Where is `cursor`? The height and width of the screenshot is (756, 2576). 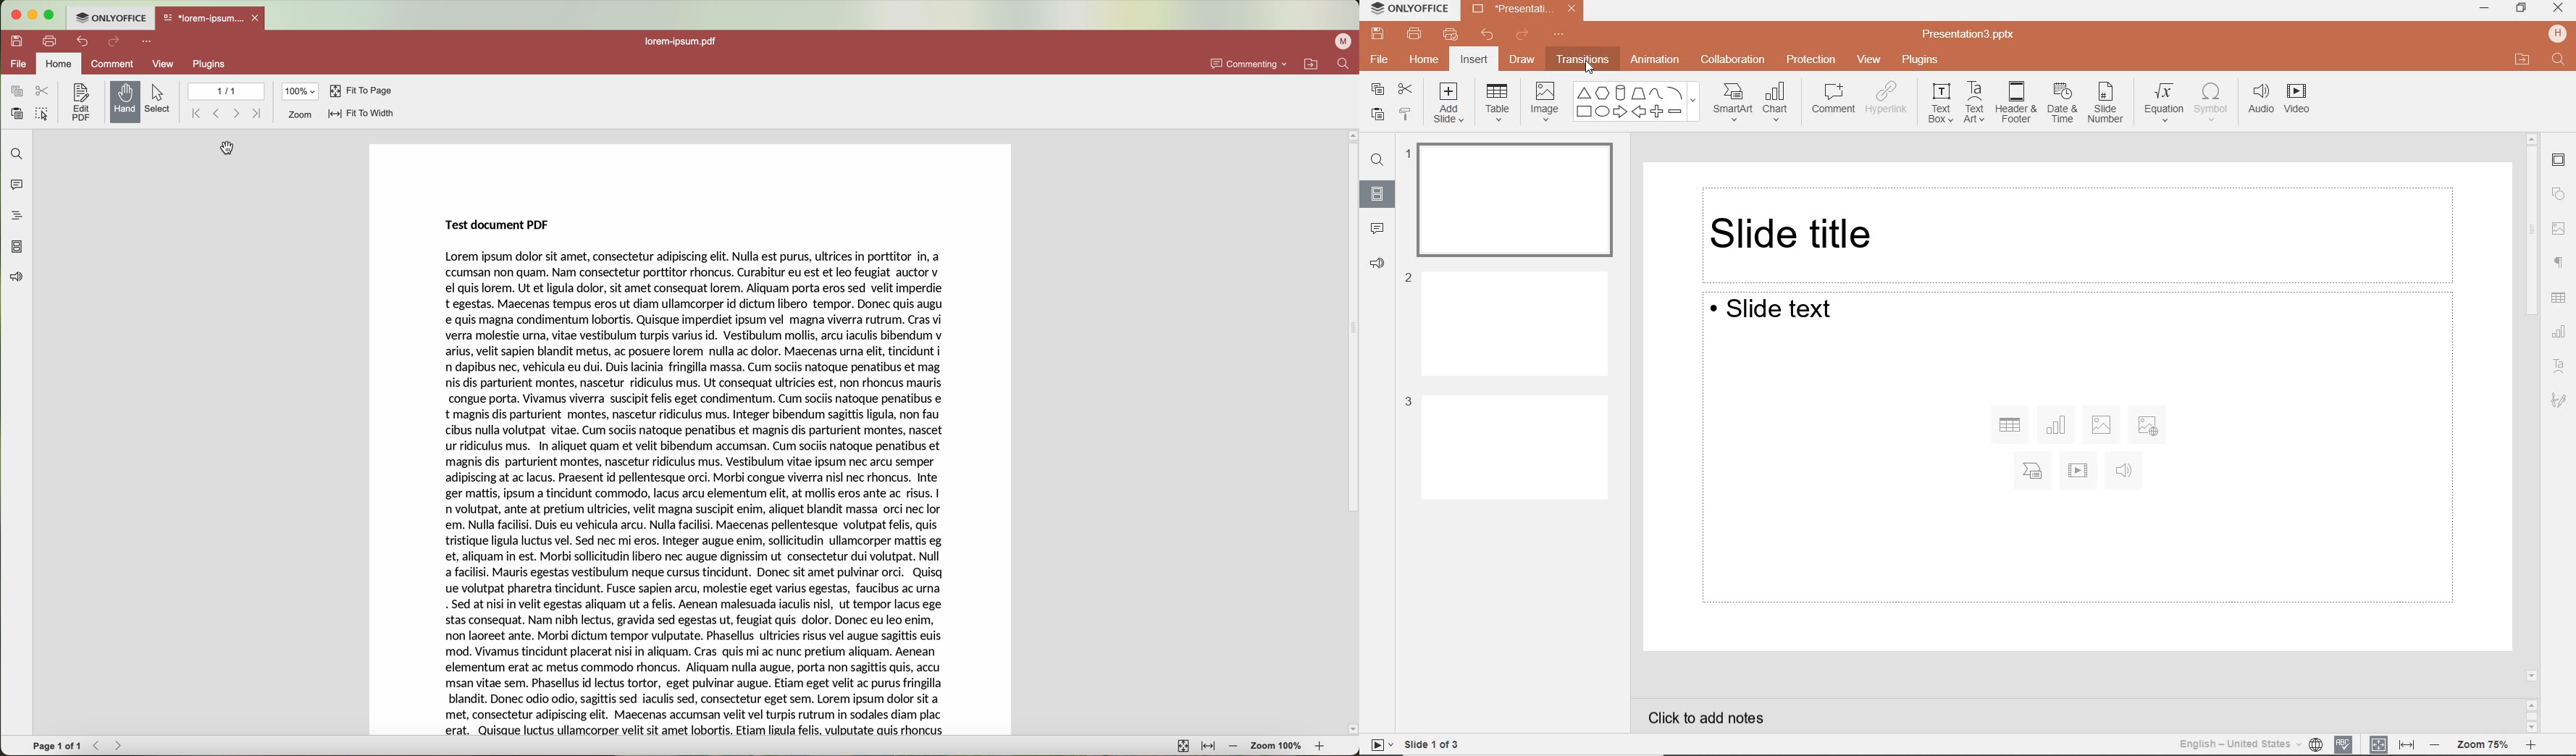
cursor is located at coordinates (229, 149).